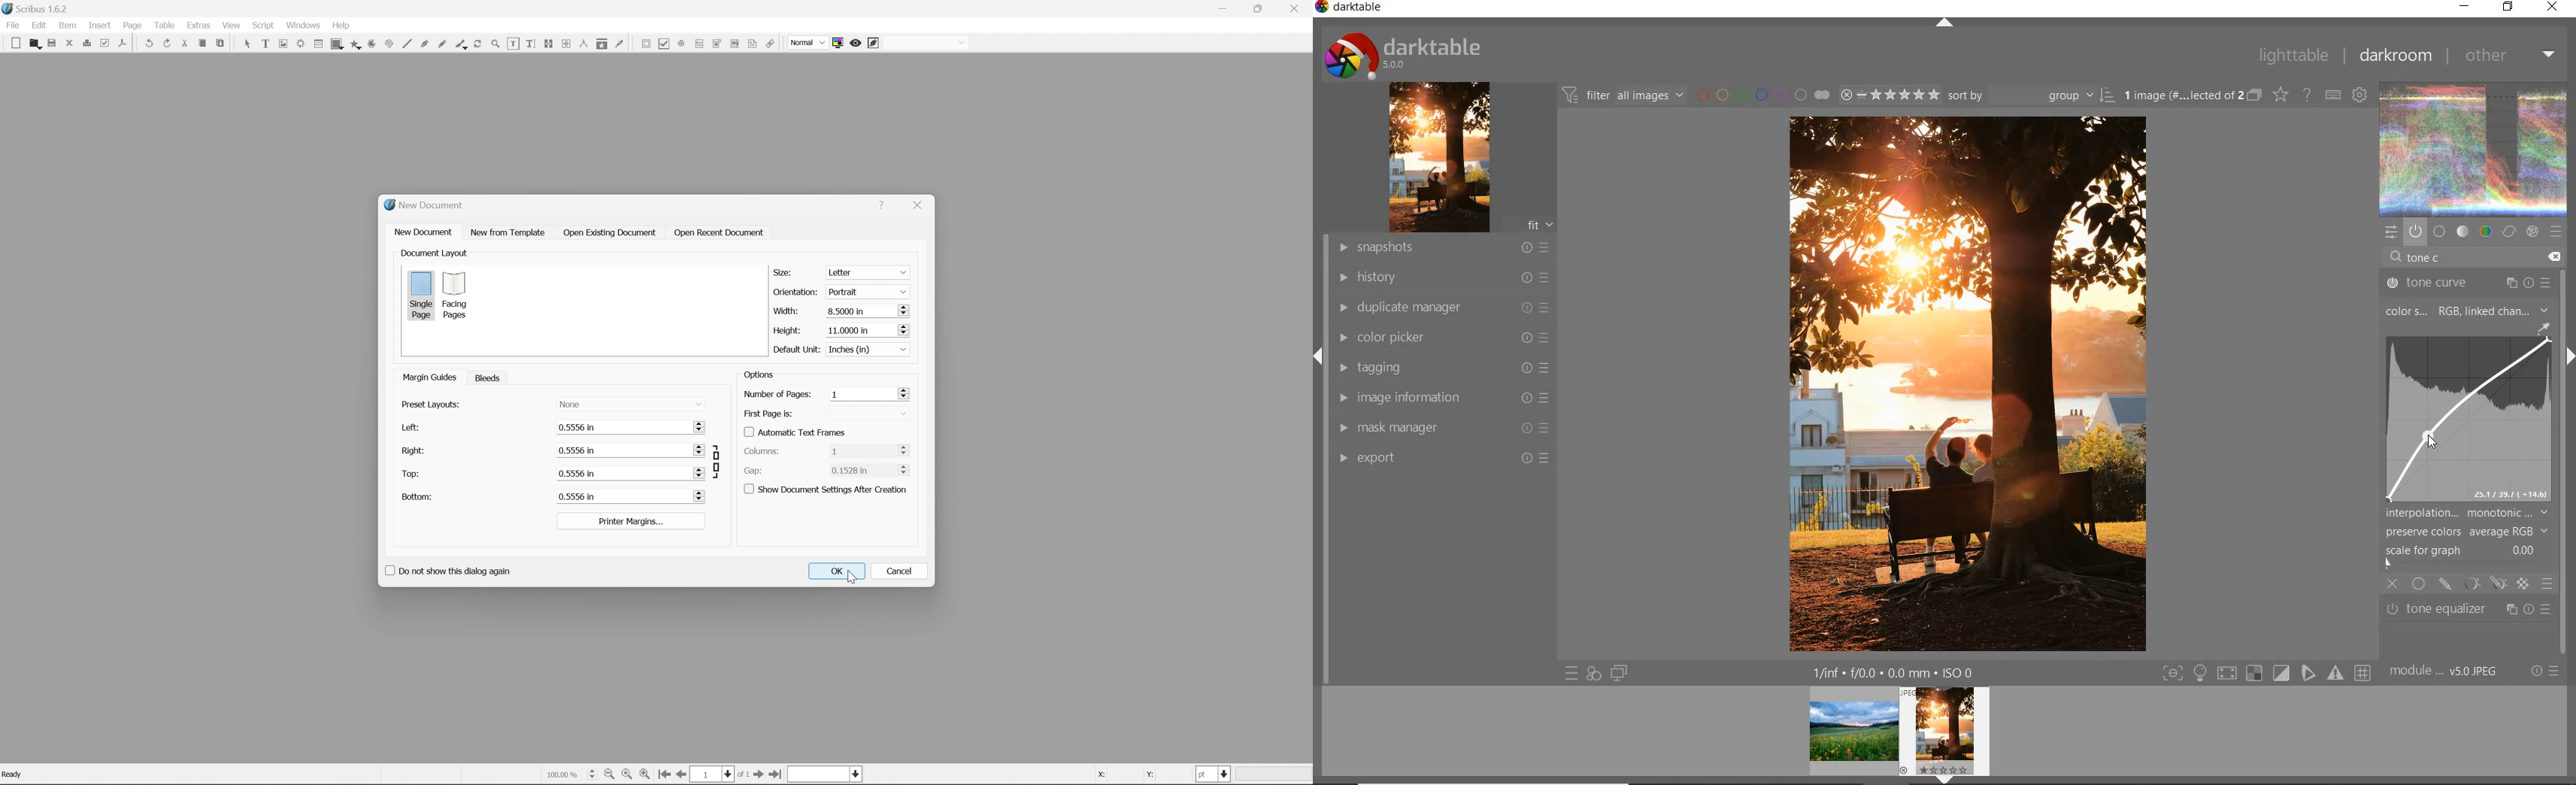 The image size is (2576, 812). Describe the element at coordinates (2465, 425) in the screenshot. I see `image` at that location.